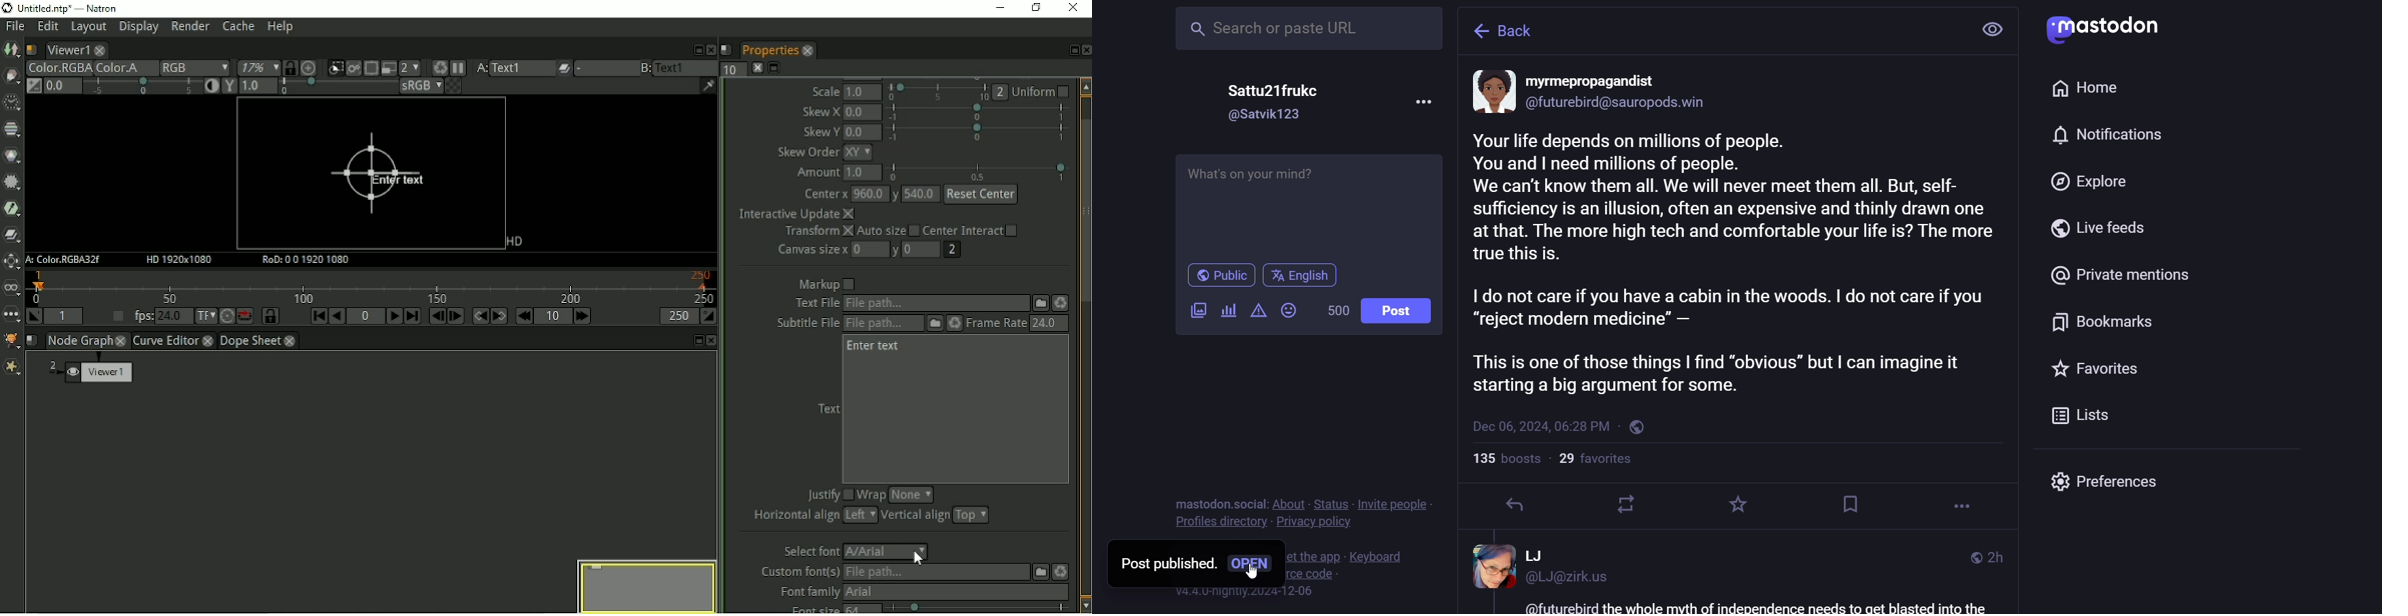 The image size is (2408, 616). Describe the element at coordinates (1741, 504) in the screenshot. I see `favorite` at that location.